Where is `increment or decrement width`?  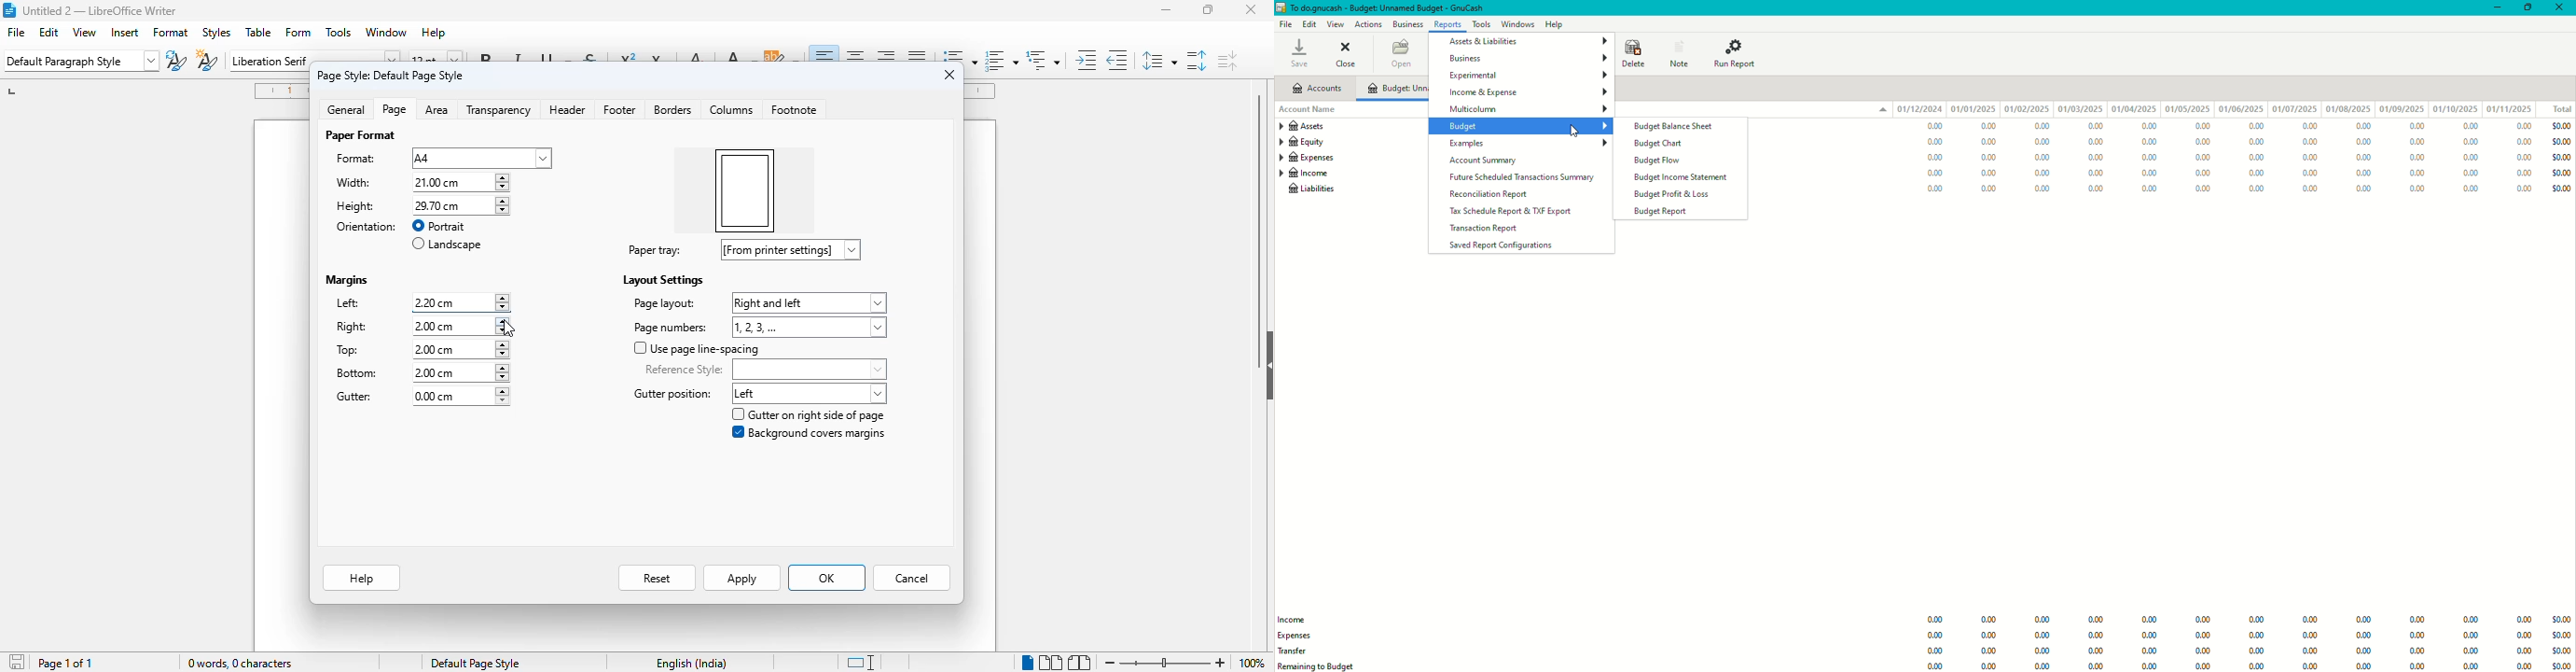 increment or decrement width is located at coordinates (502, 183).